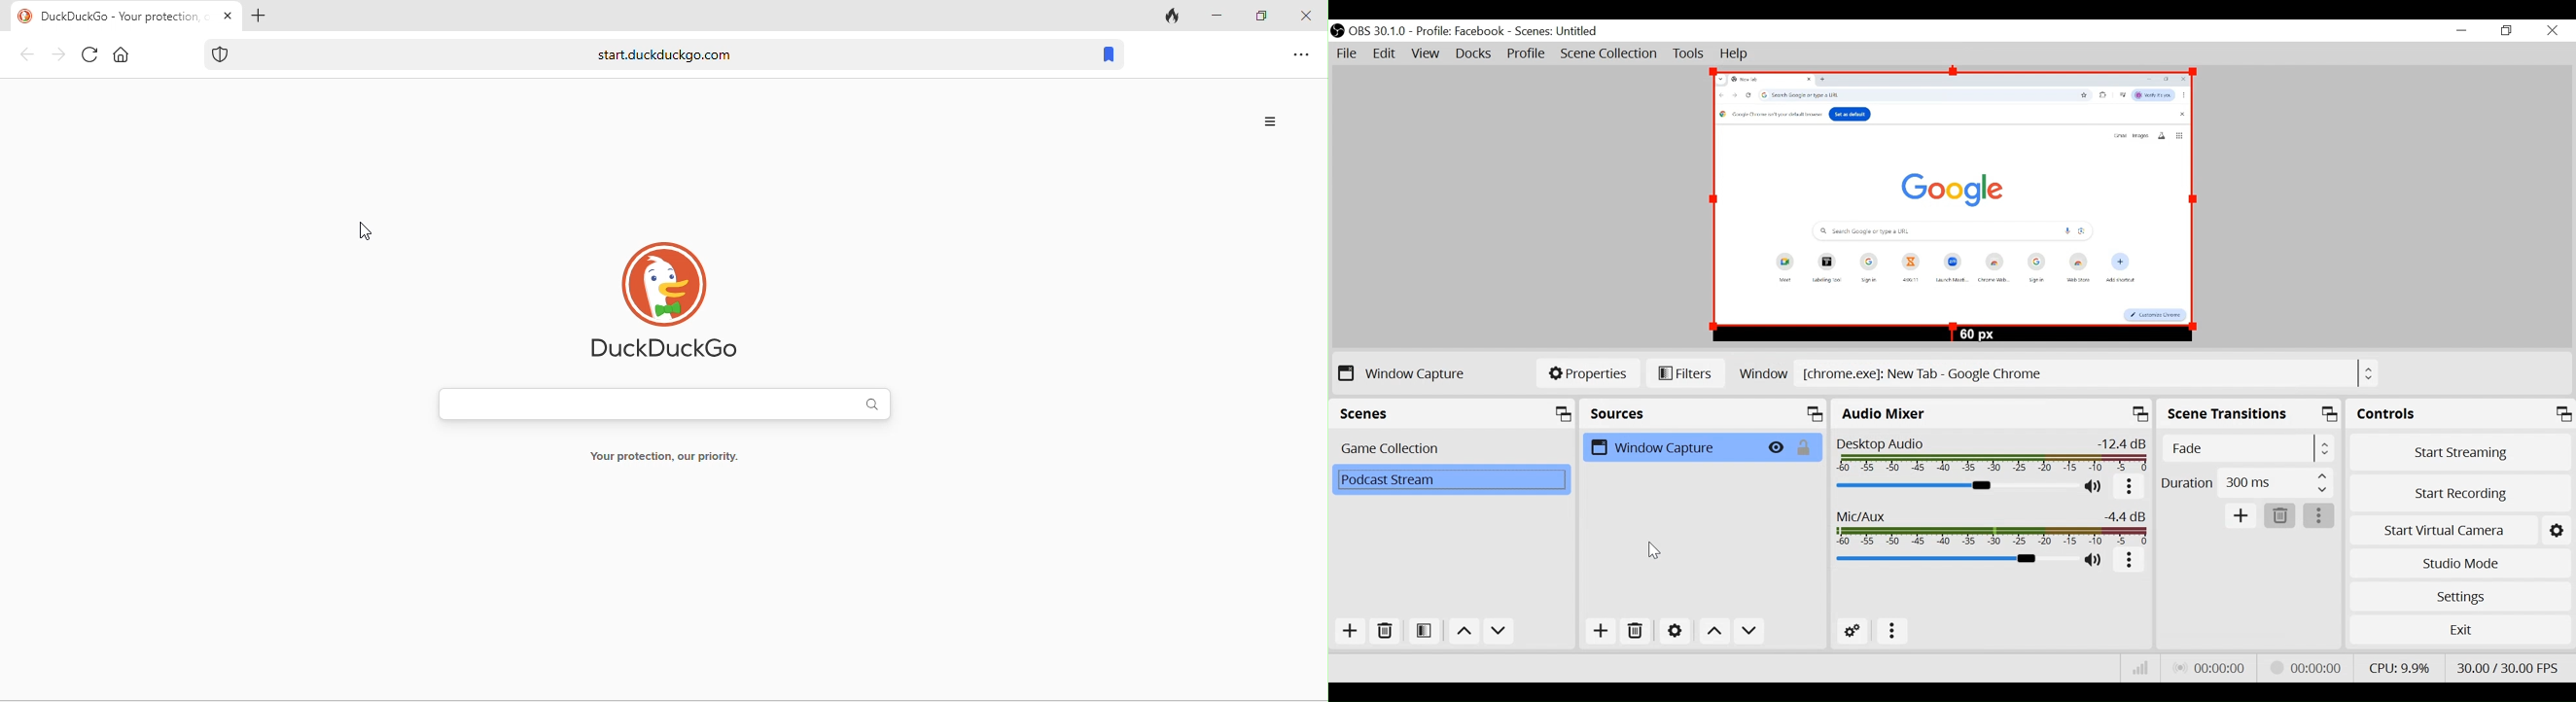  What do you see at coordinates (1454, 413) in the screenshot?
I see `Scenes` at bounding box center [1454, 413].